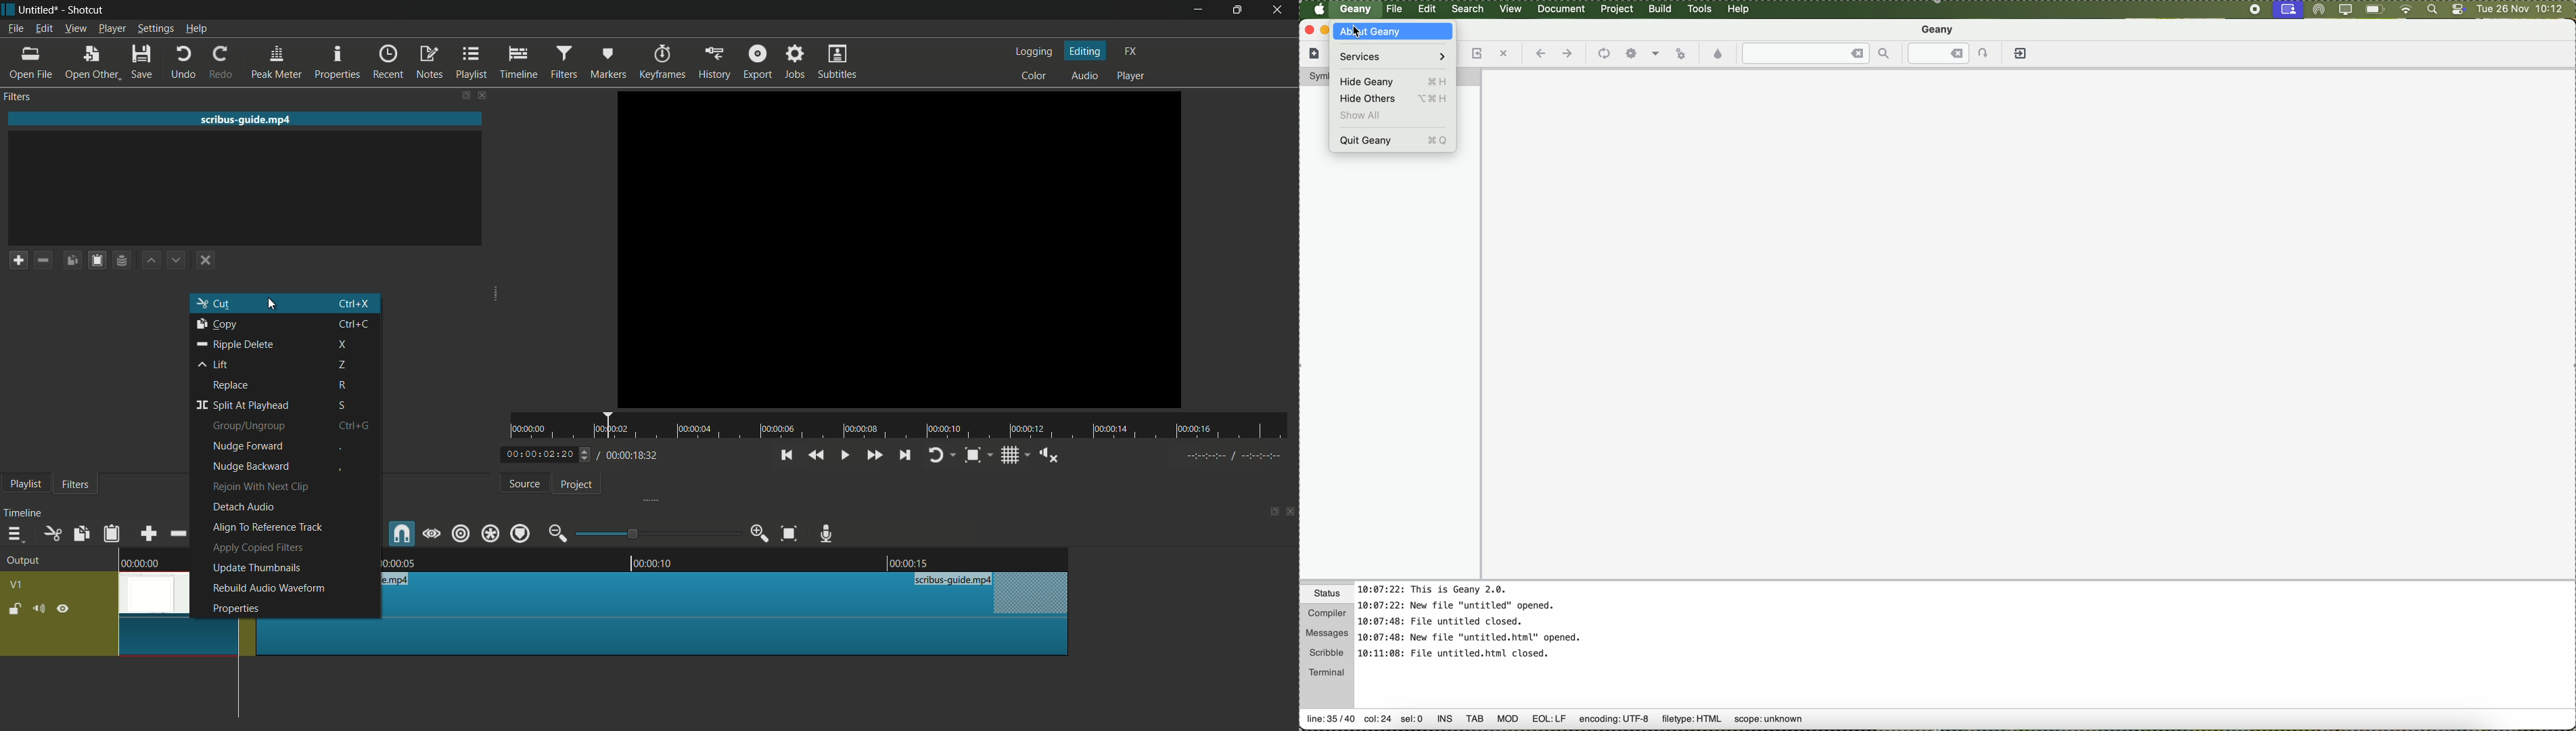  What do you see at coordinates (1395, 10) in the screenshot?
I see `file` at bounding box center [1395, 10].